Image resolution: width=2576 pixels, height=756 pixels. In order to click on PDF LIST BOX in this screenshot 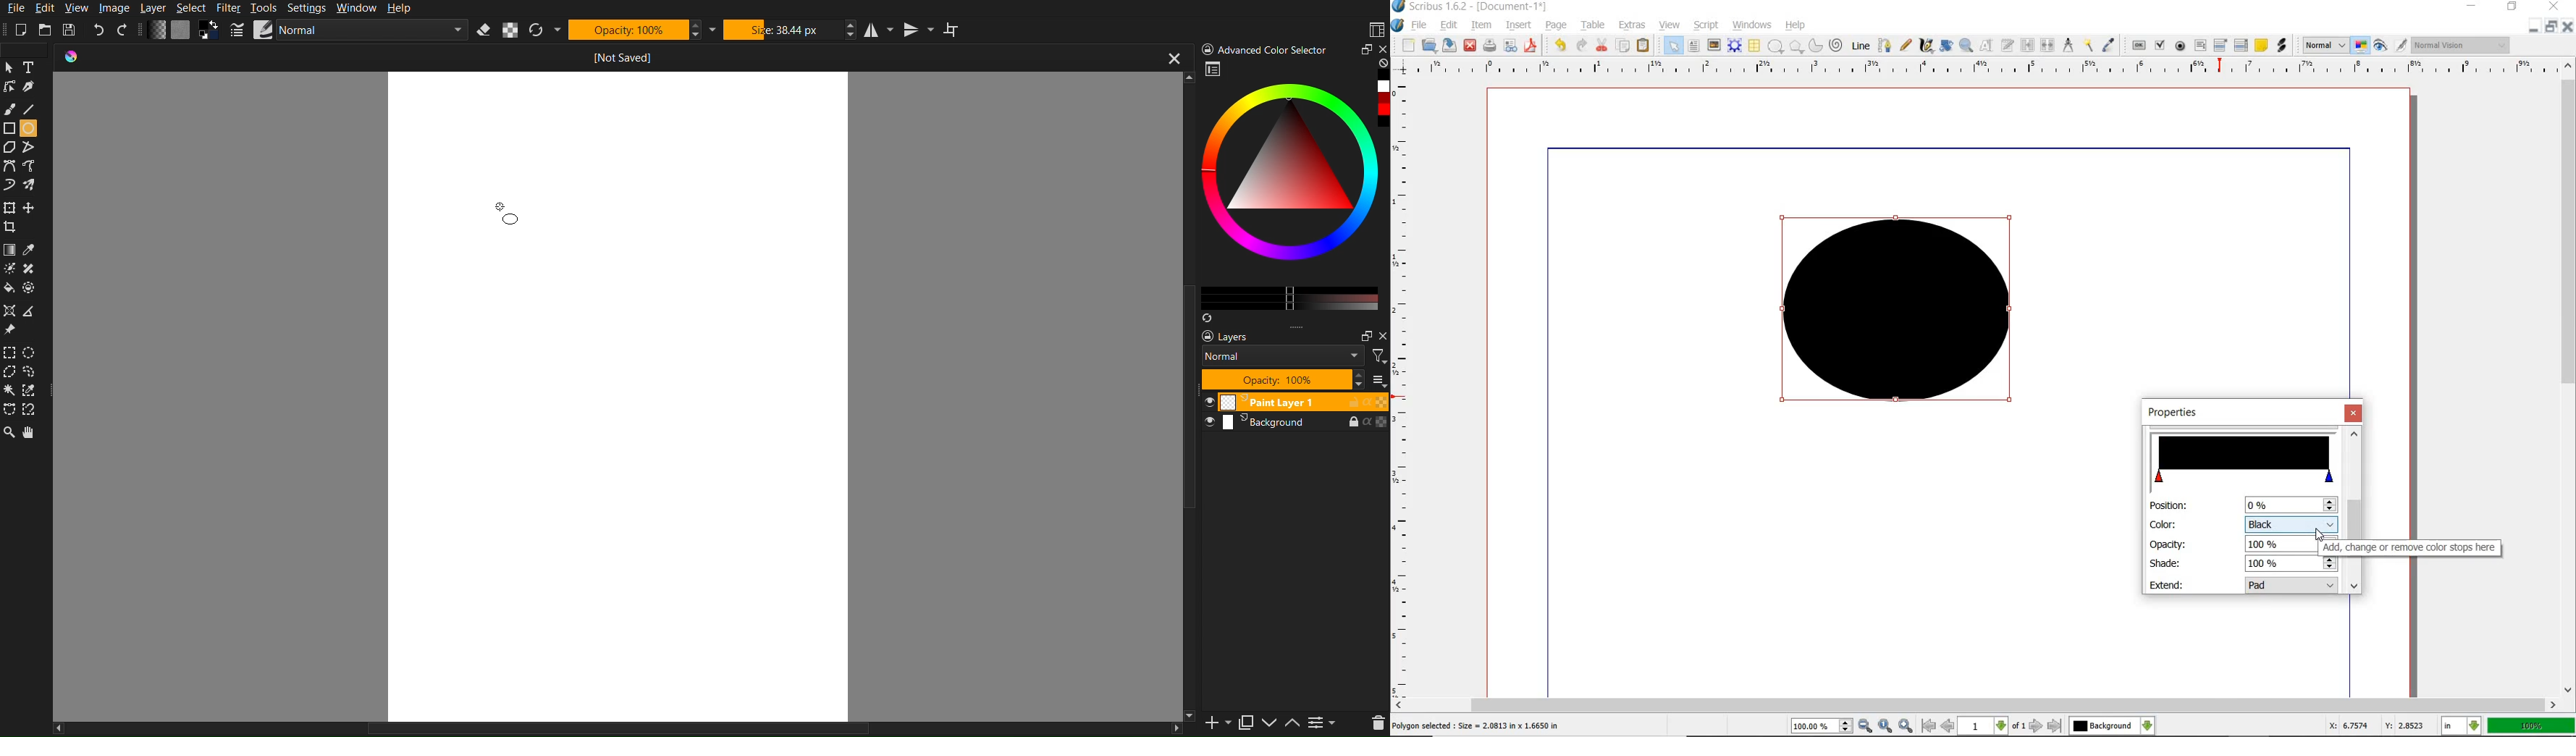, I will do `click(2242, 45)`.